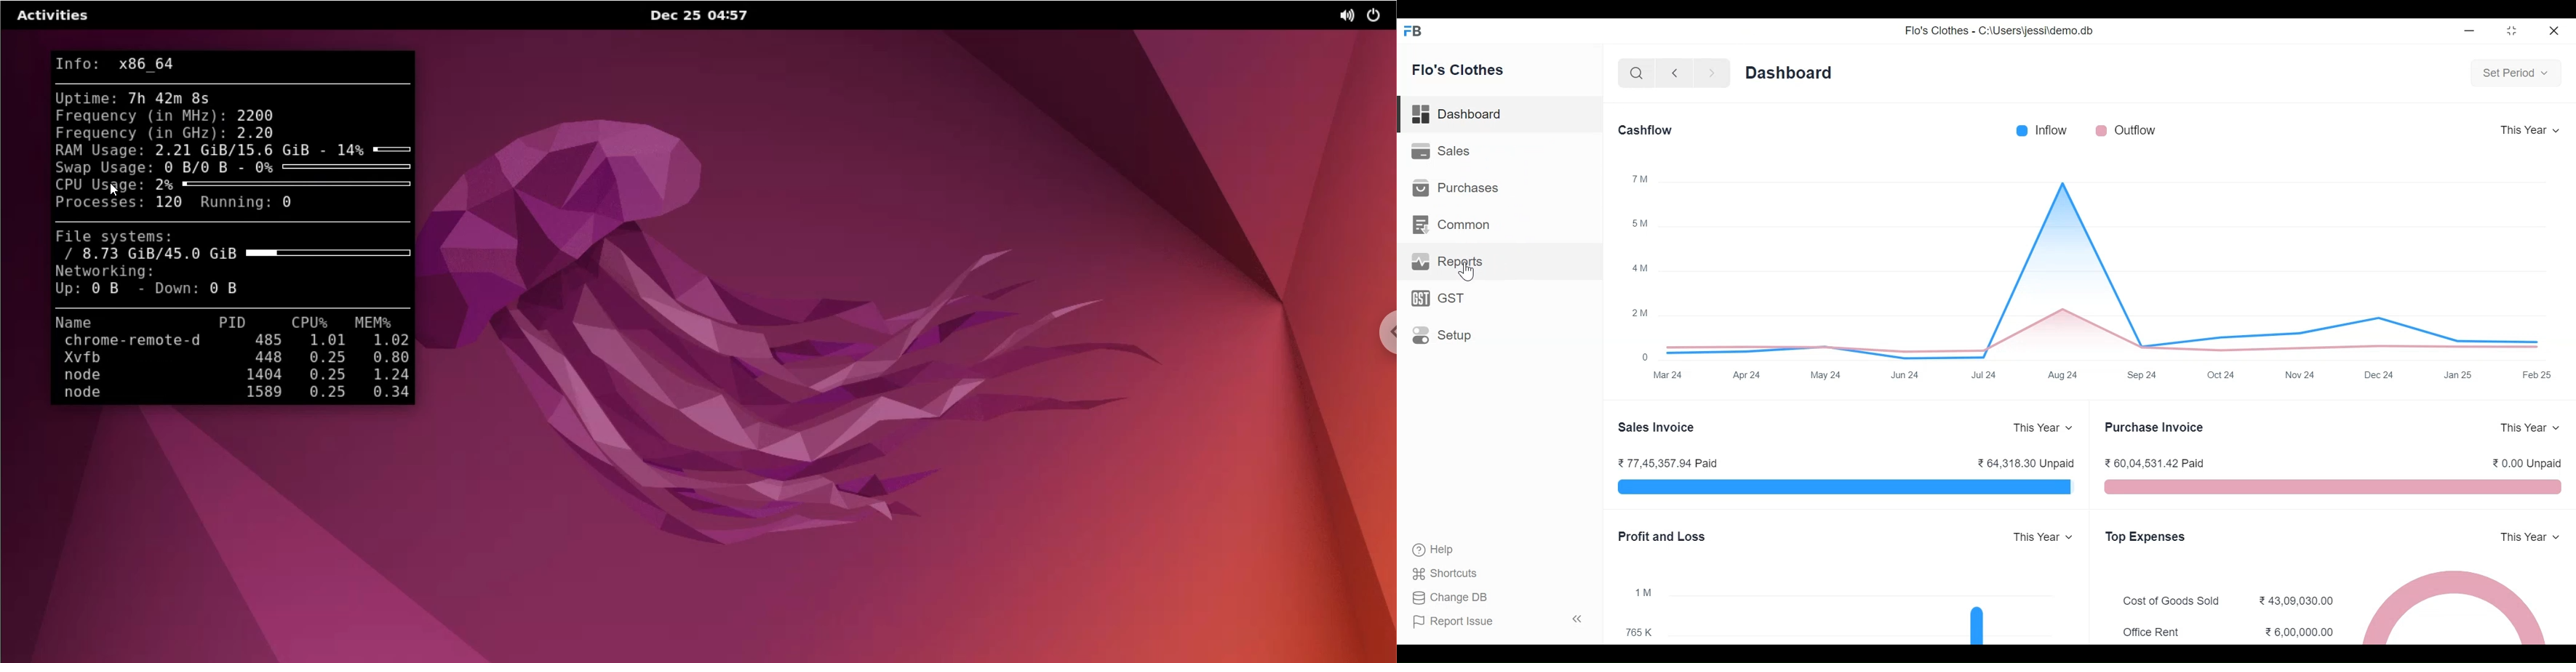  Describe the element at coordinates (2101, 268) in the screenshot. I see `Line graph representation of cash inflow and outflow of Flo's Clothes yearlyo` at that location.